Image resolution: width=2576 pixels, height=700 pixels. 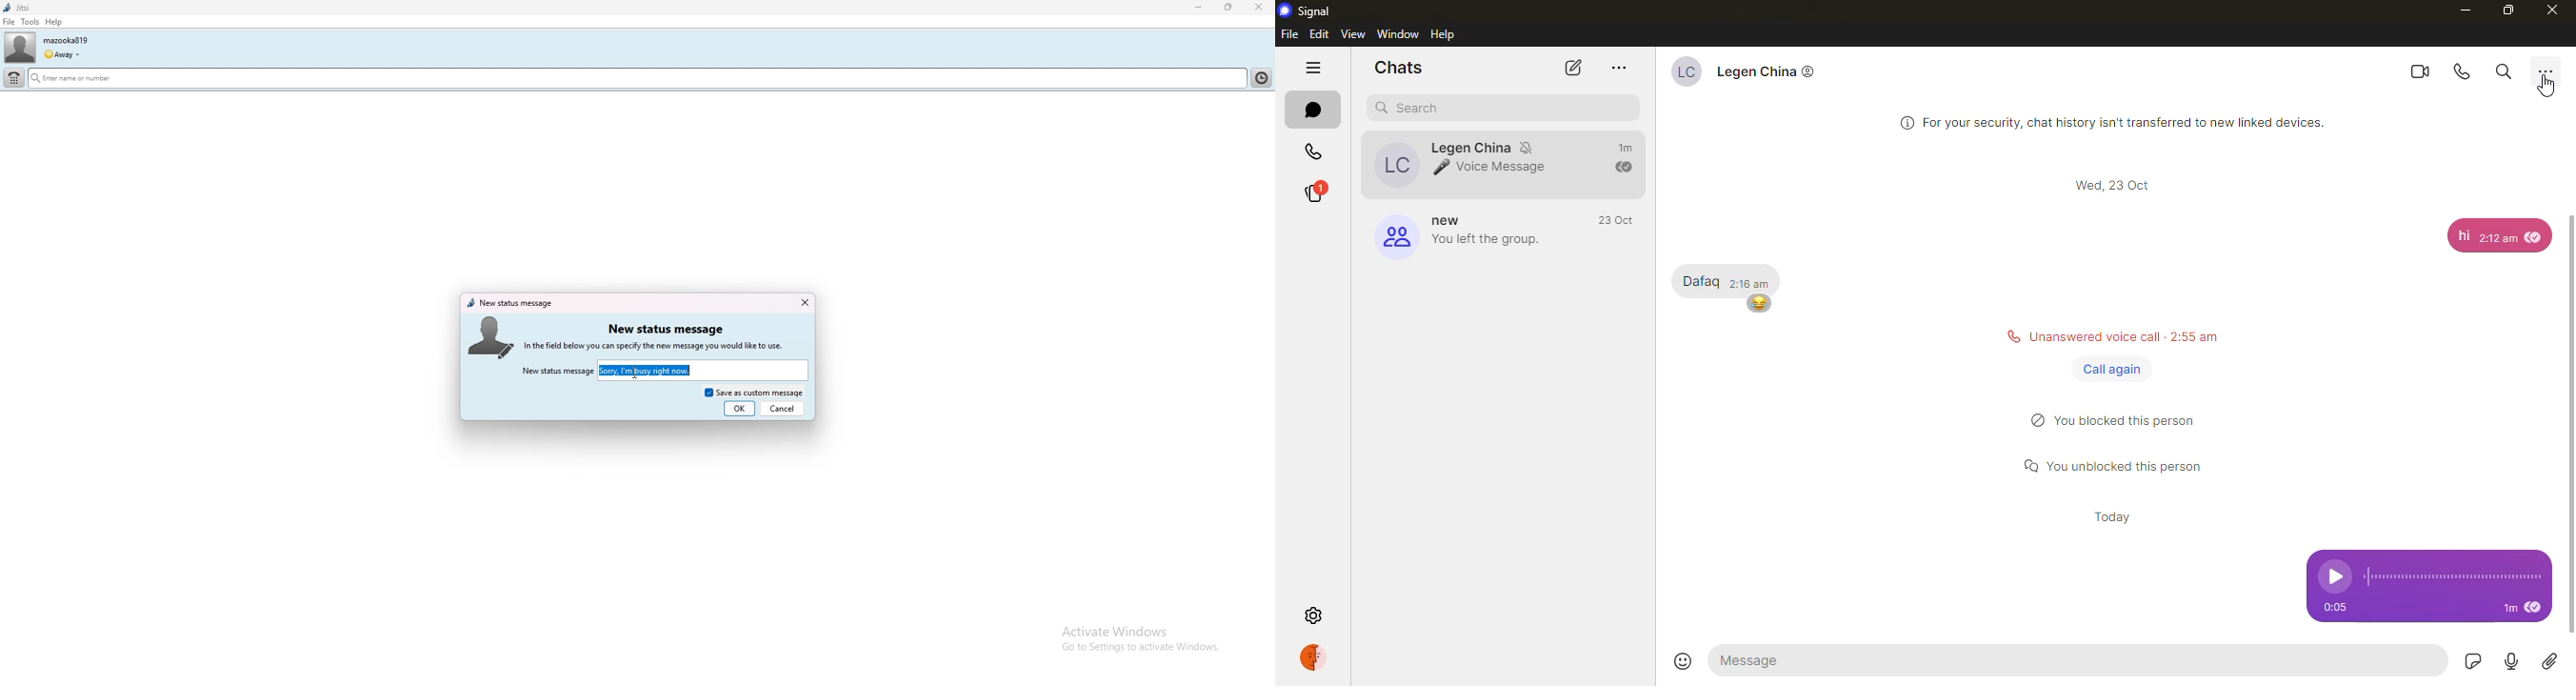 I want to click on settings, so click(x=1312, y=615).